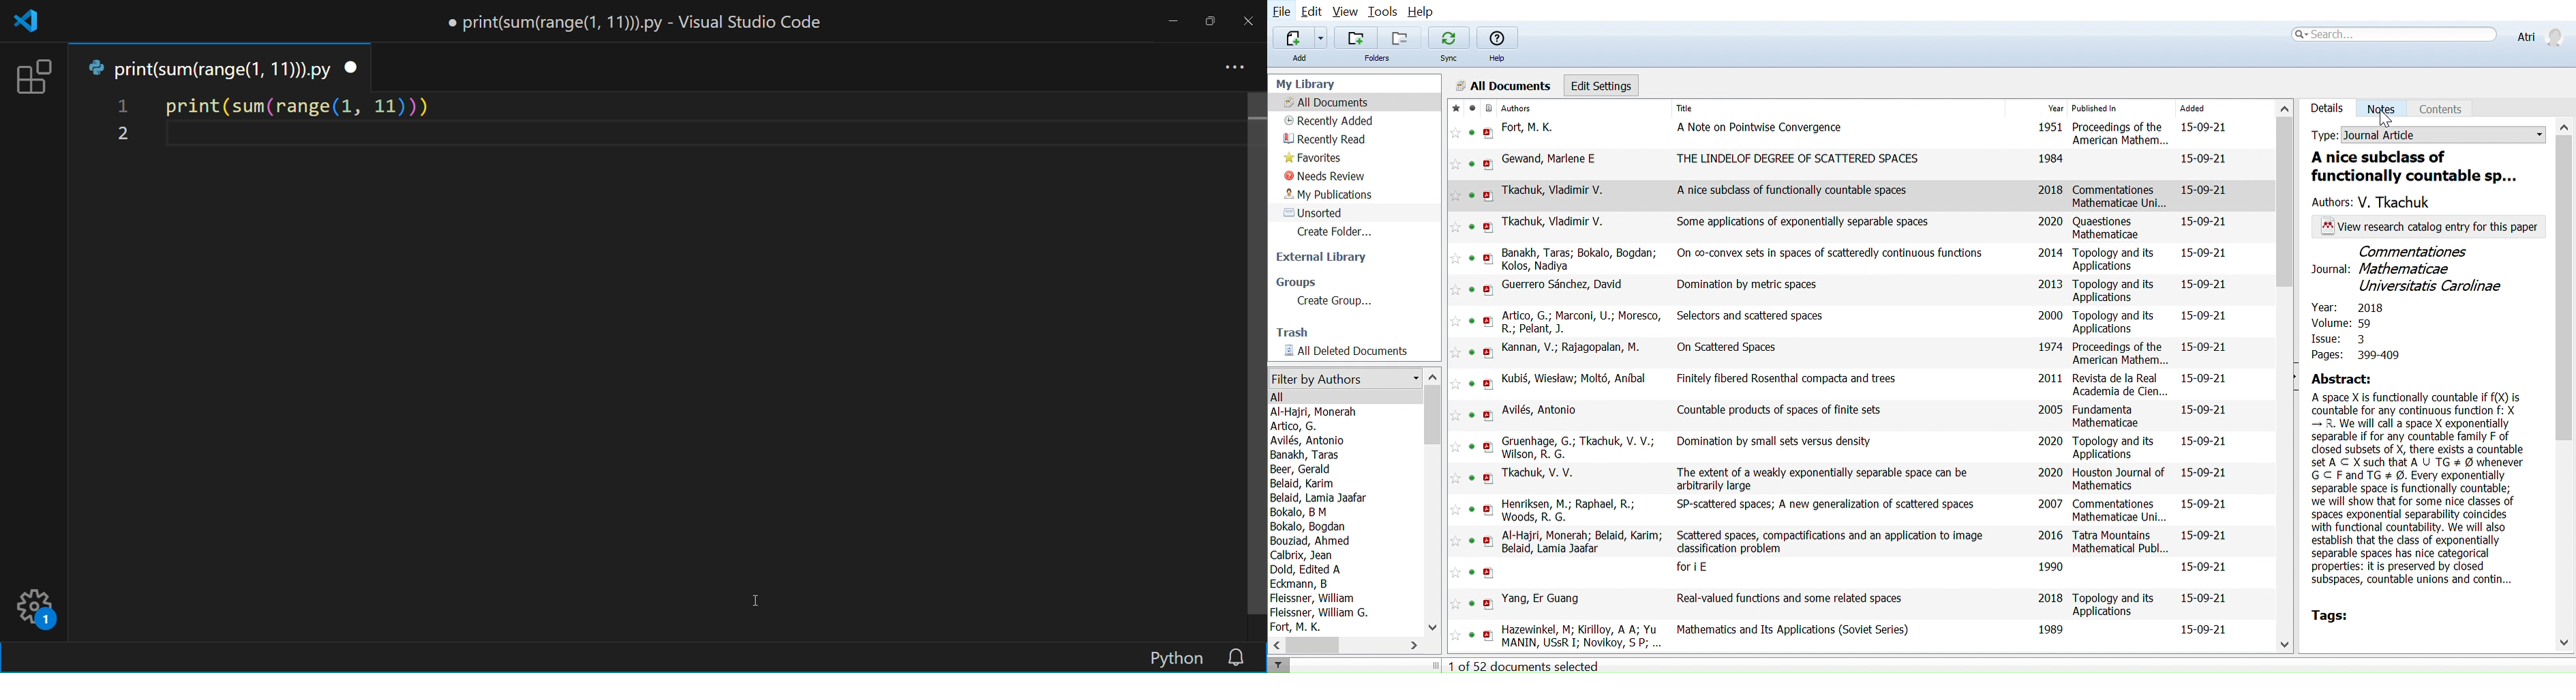  Describe the element at coordinates (1298, 58) in the screenshot. I see `Add` at that location.